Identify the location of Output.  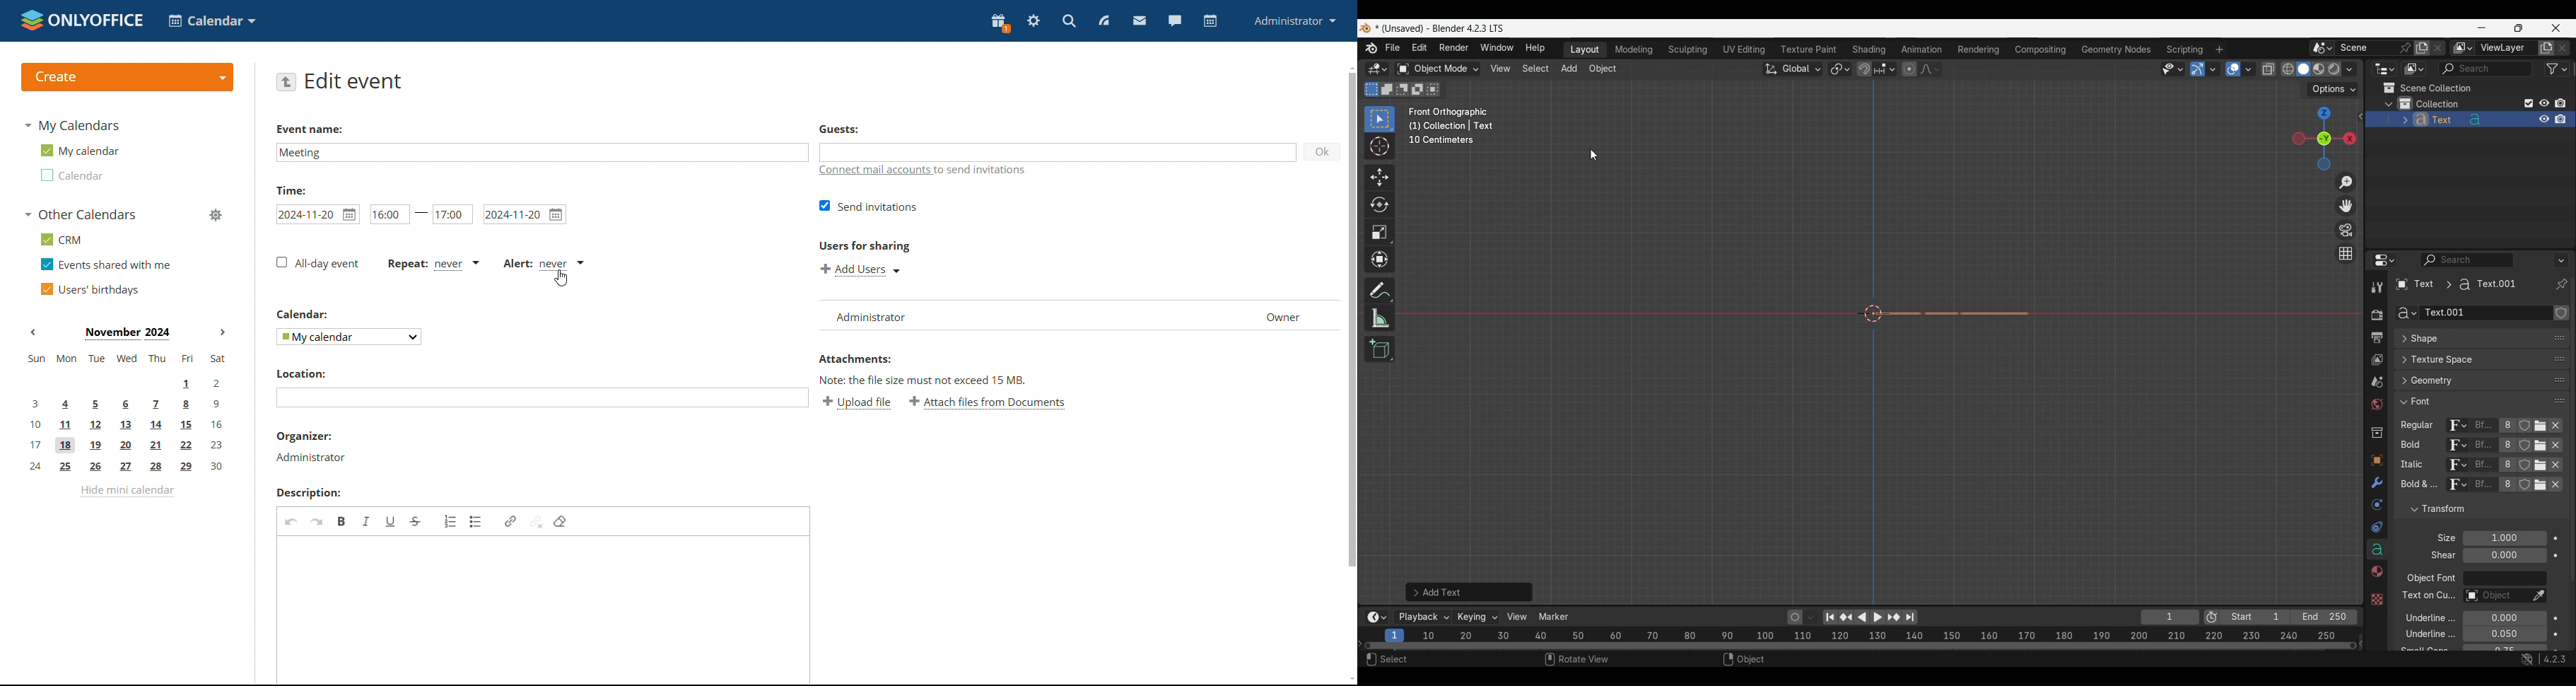
(2376, 338).